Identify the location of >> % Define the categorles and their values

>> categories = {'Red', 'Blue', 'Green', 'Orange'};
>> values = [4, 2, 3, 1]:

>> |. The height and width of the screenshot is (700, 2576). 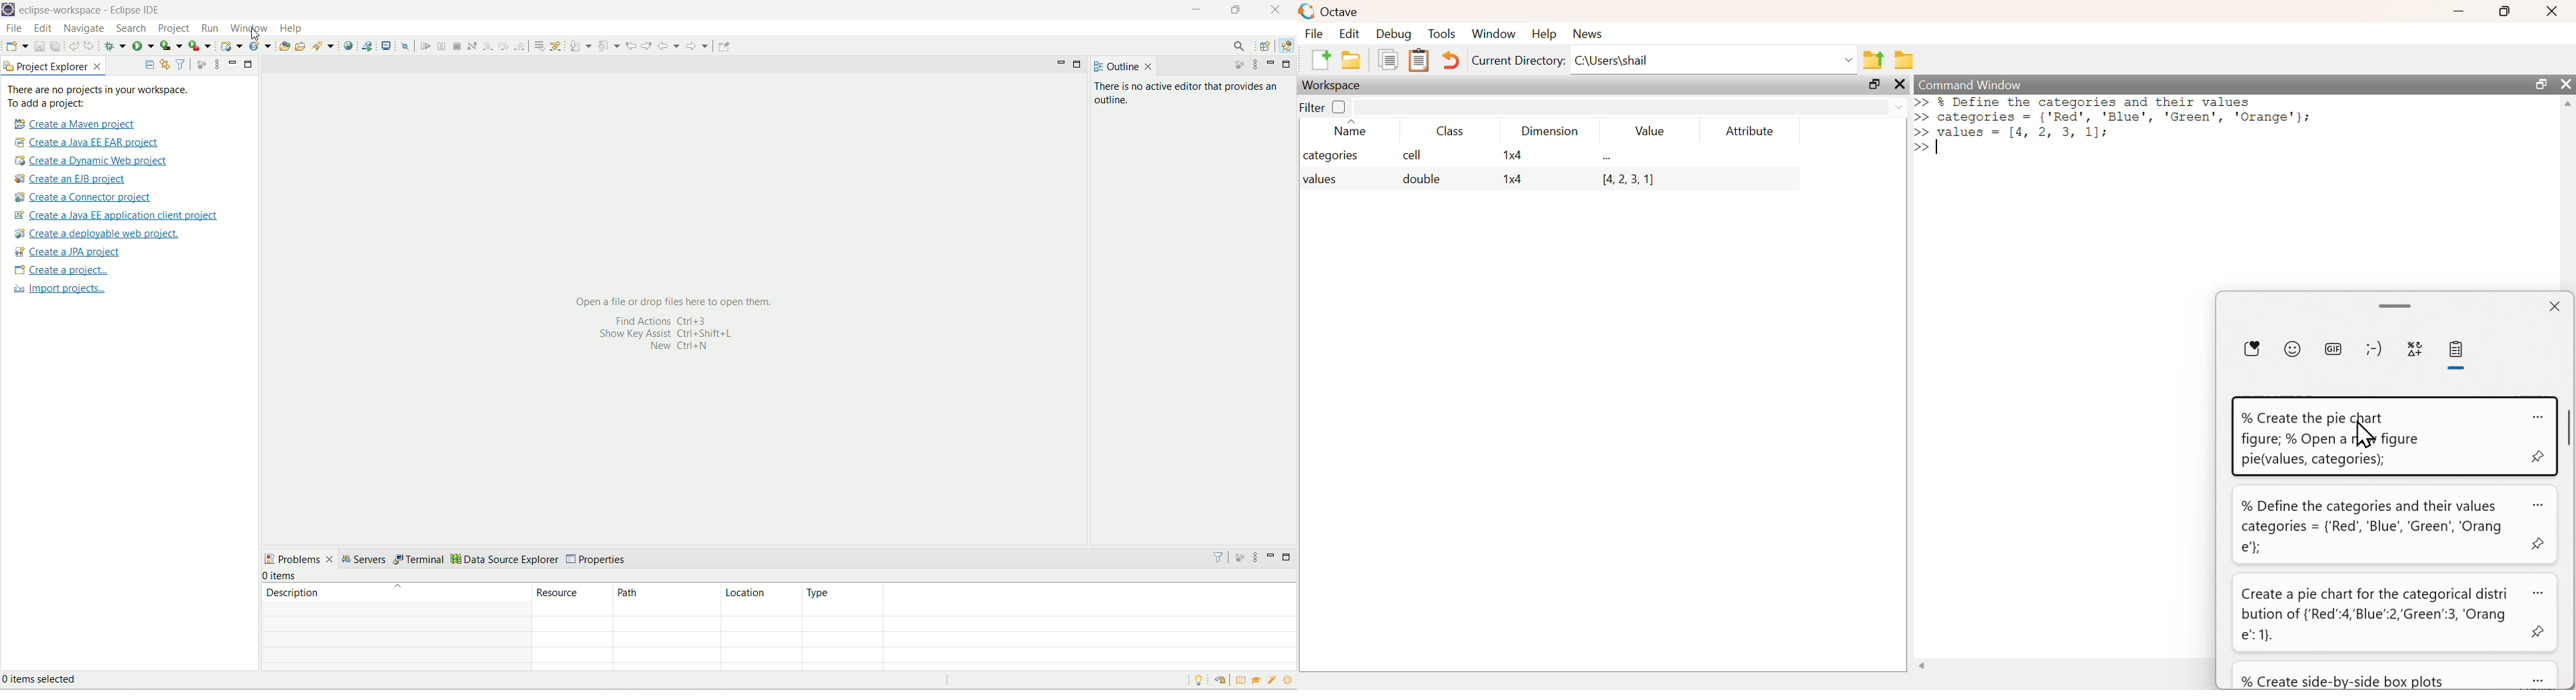
(2114, 127).